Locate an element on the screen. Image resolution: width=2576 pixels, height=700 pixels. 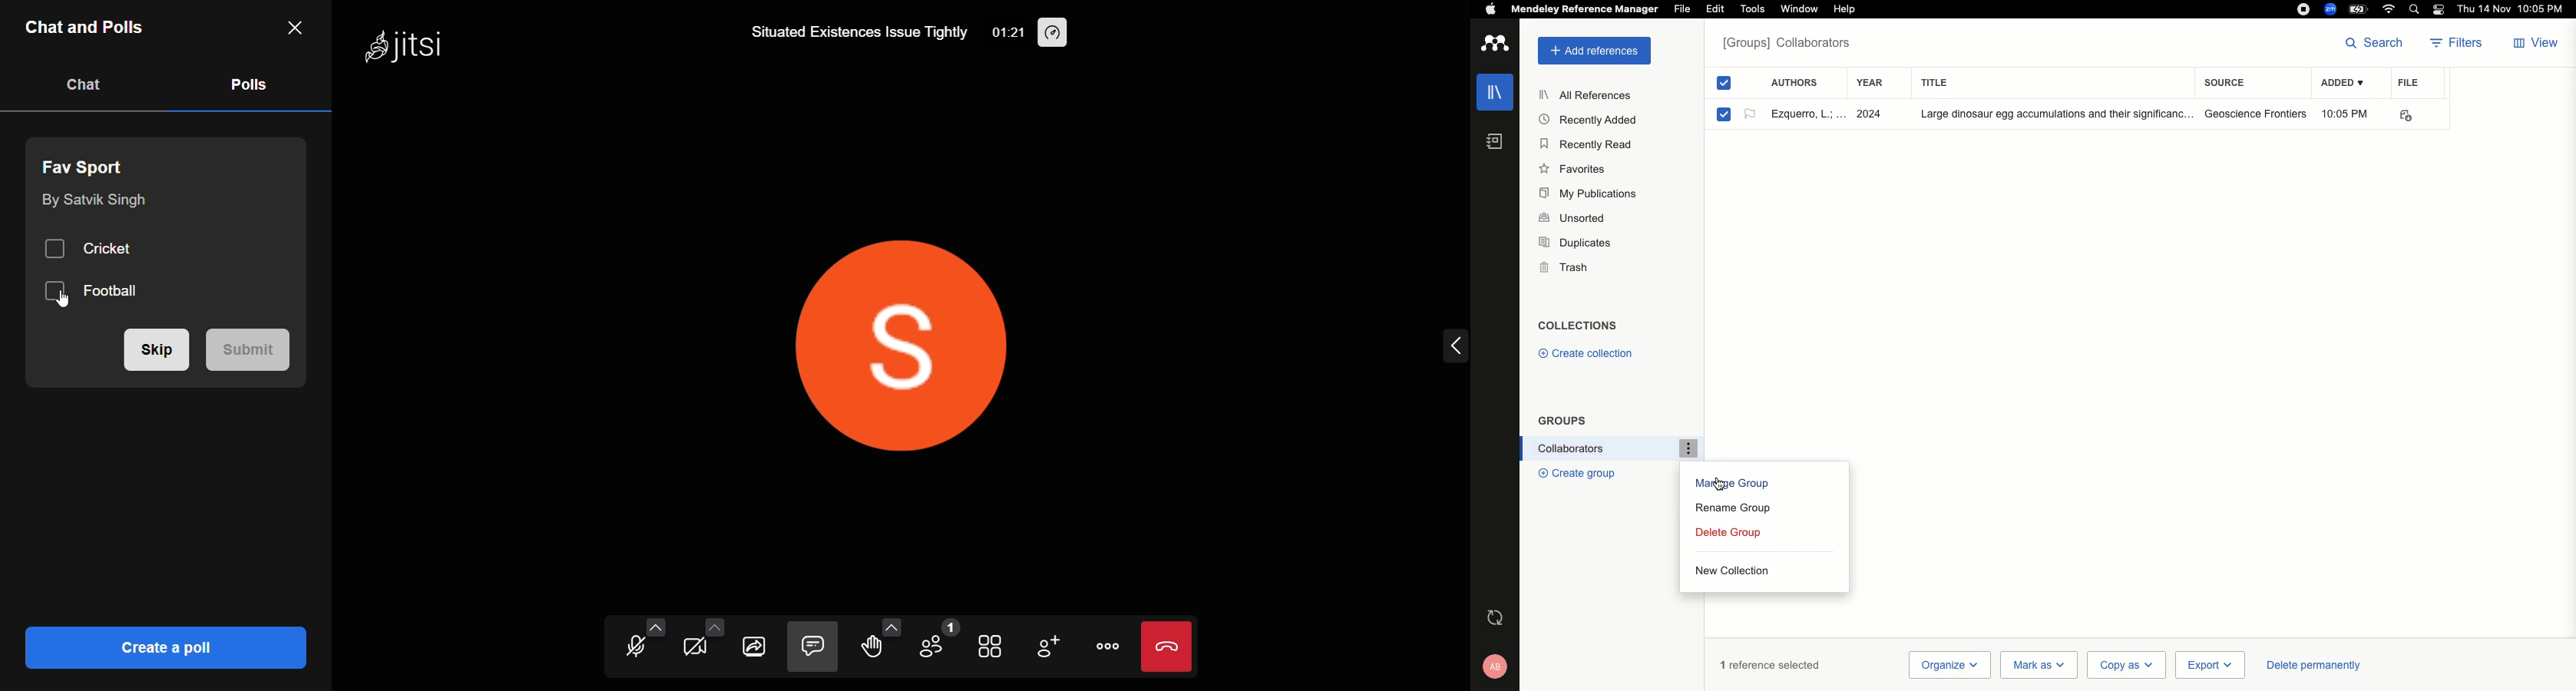
title is located at coordinates (1948, 82).